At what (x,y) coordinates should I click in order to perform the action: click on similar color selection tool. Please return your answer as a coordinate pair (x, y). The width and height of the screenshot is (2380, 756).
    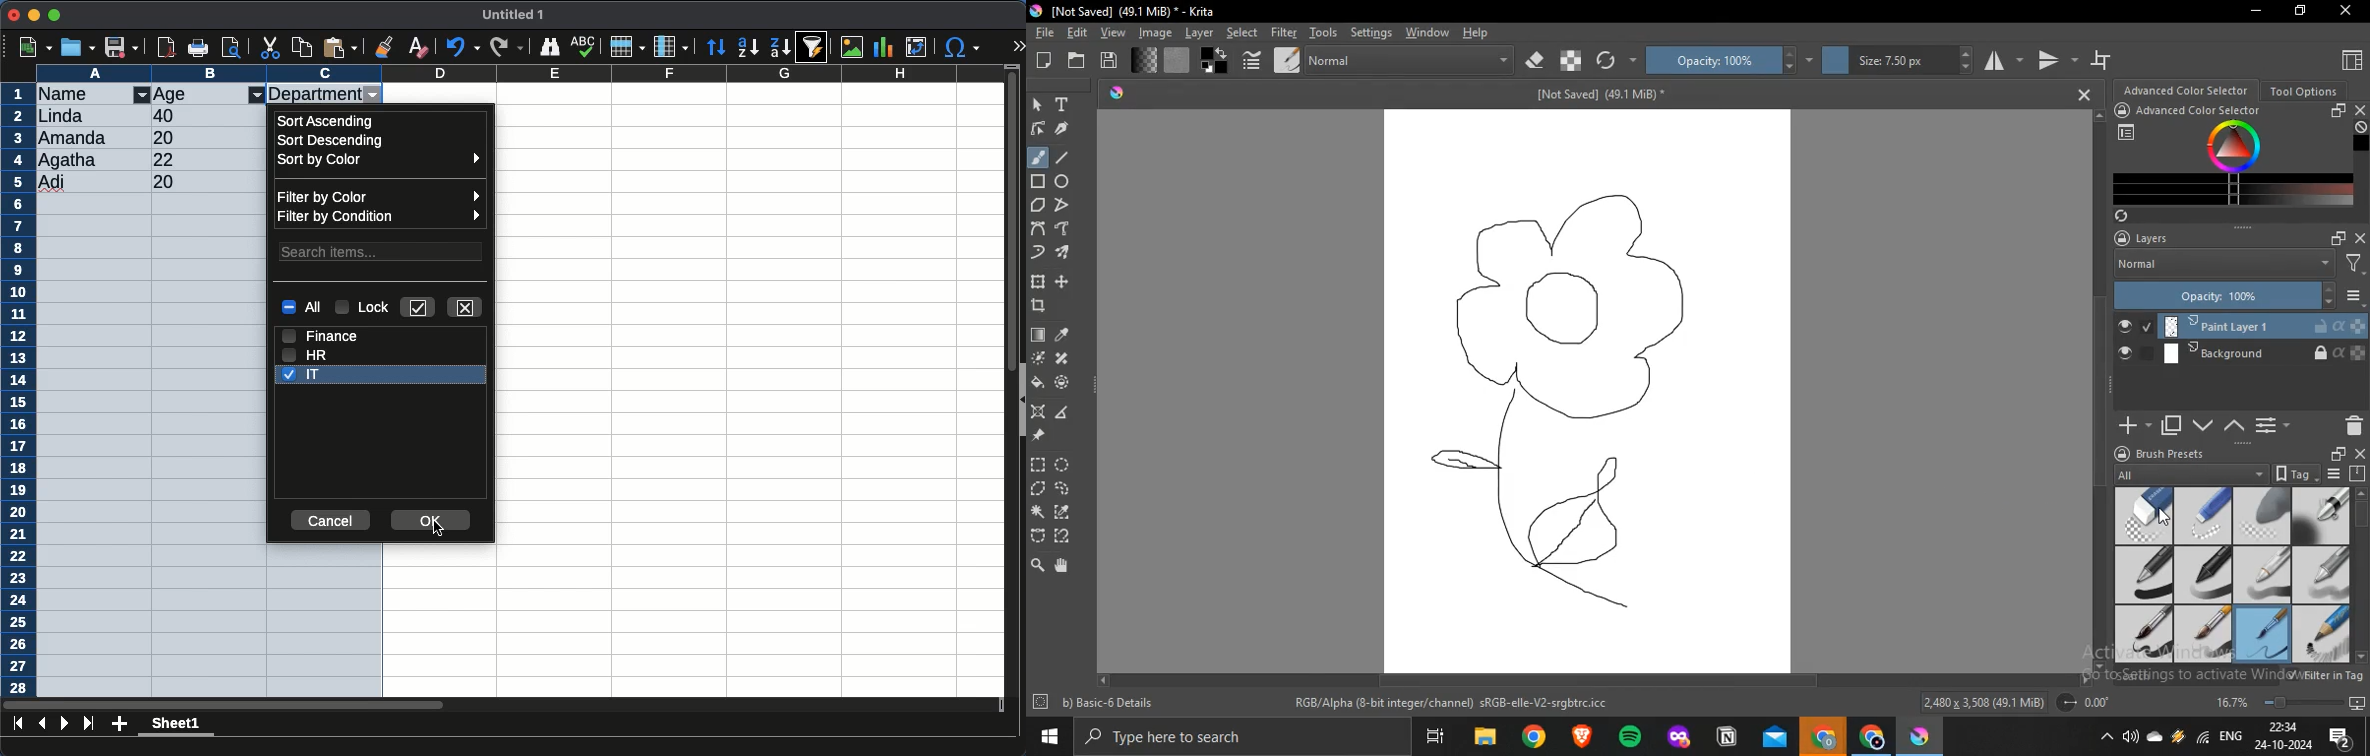
    Looking at the image, I should click on (1064, 510).